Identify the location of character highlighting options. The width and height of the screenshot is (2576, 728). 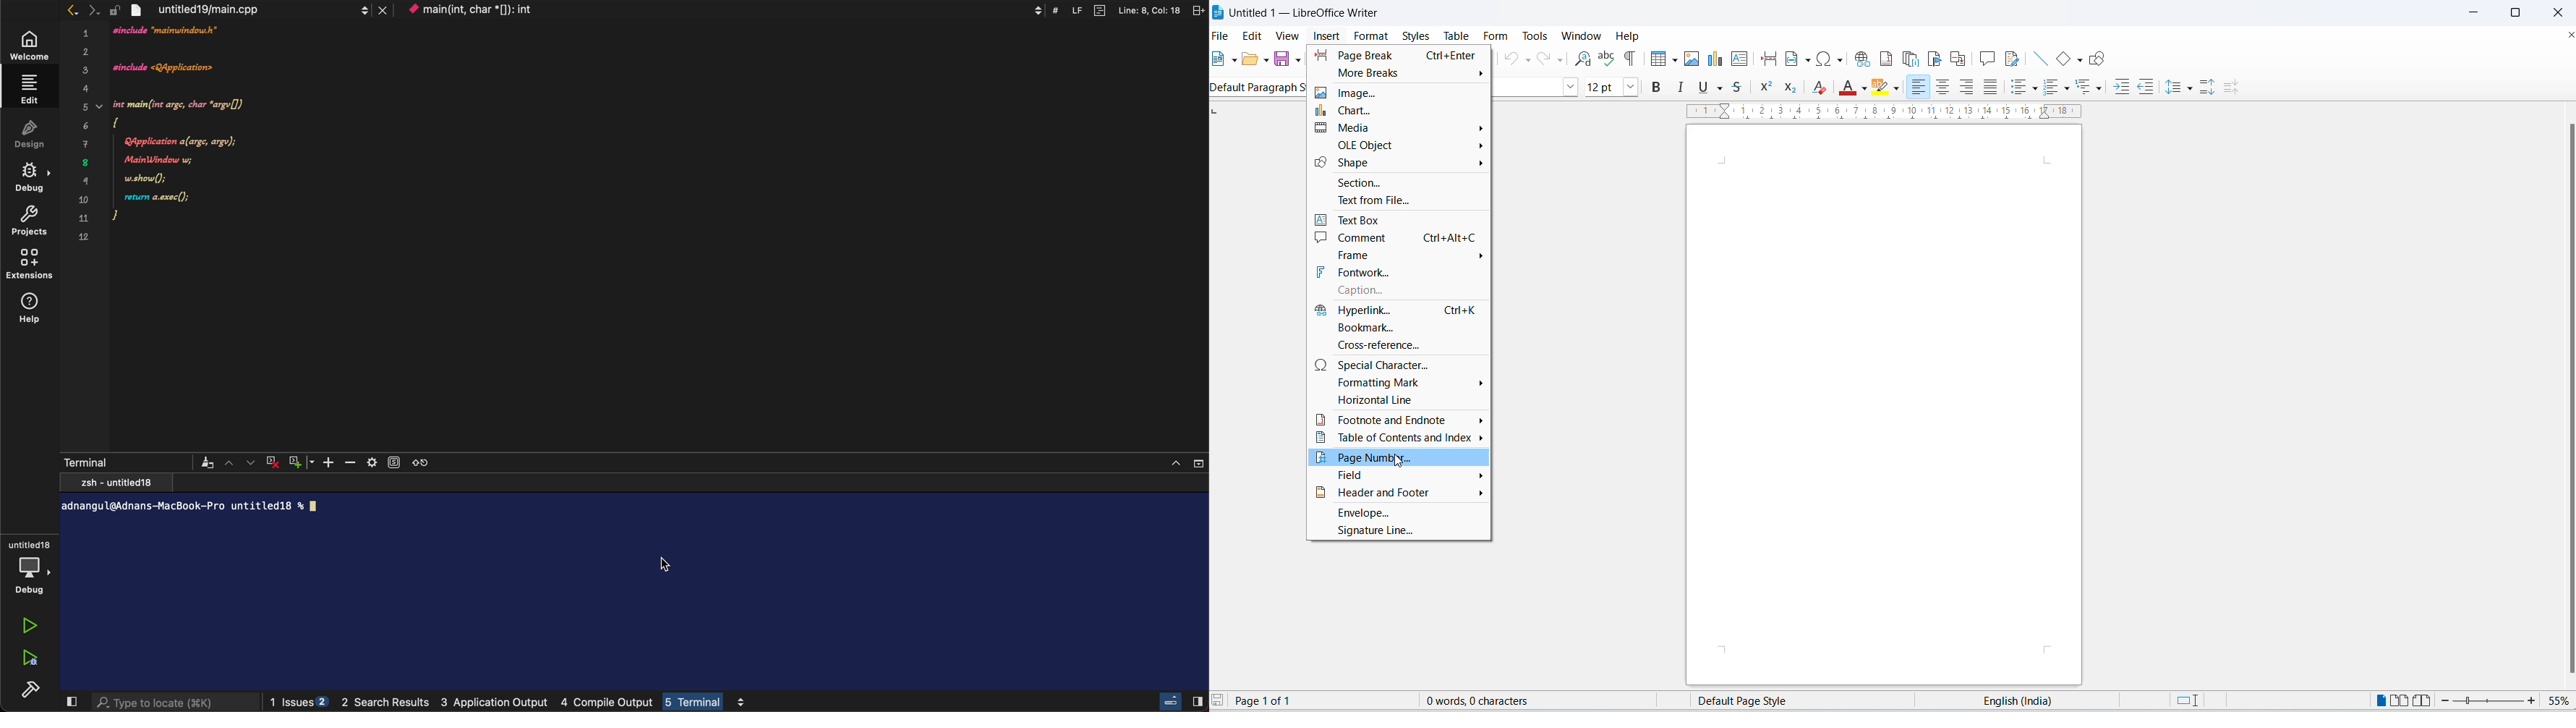
(1896, 88).